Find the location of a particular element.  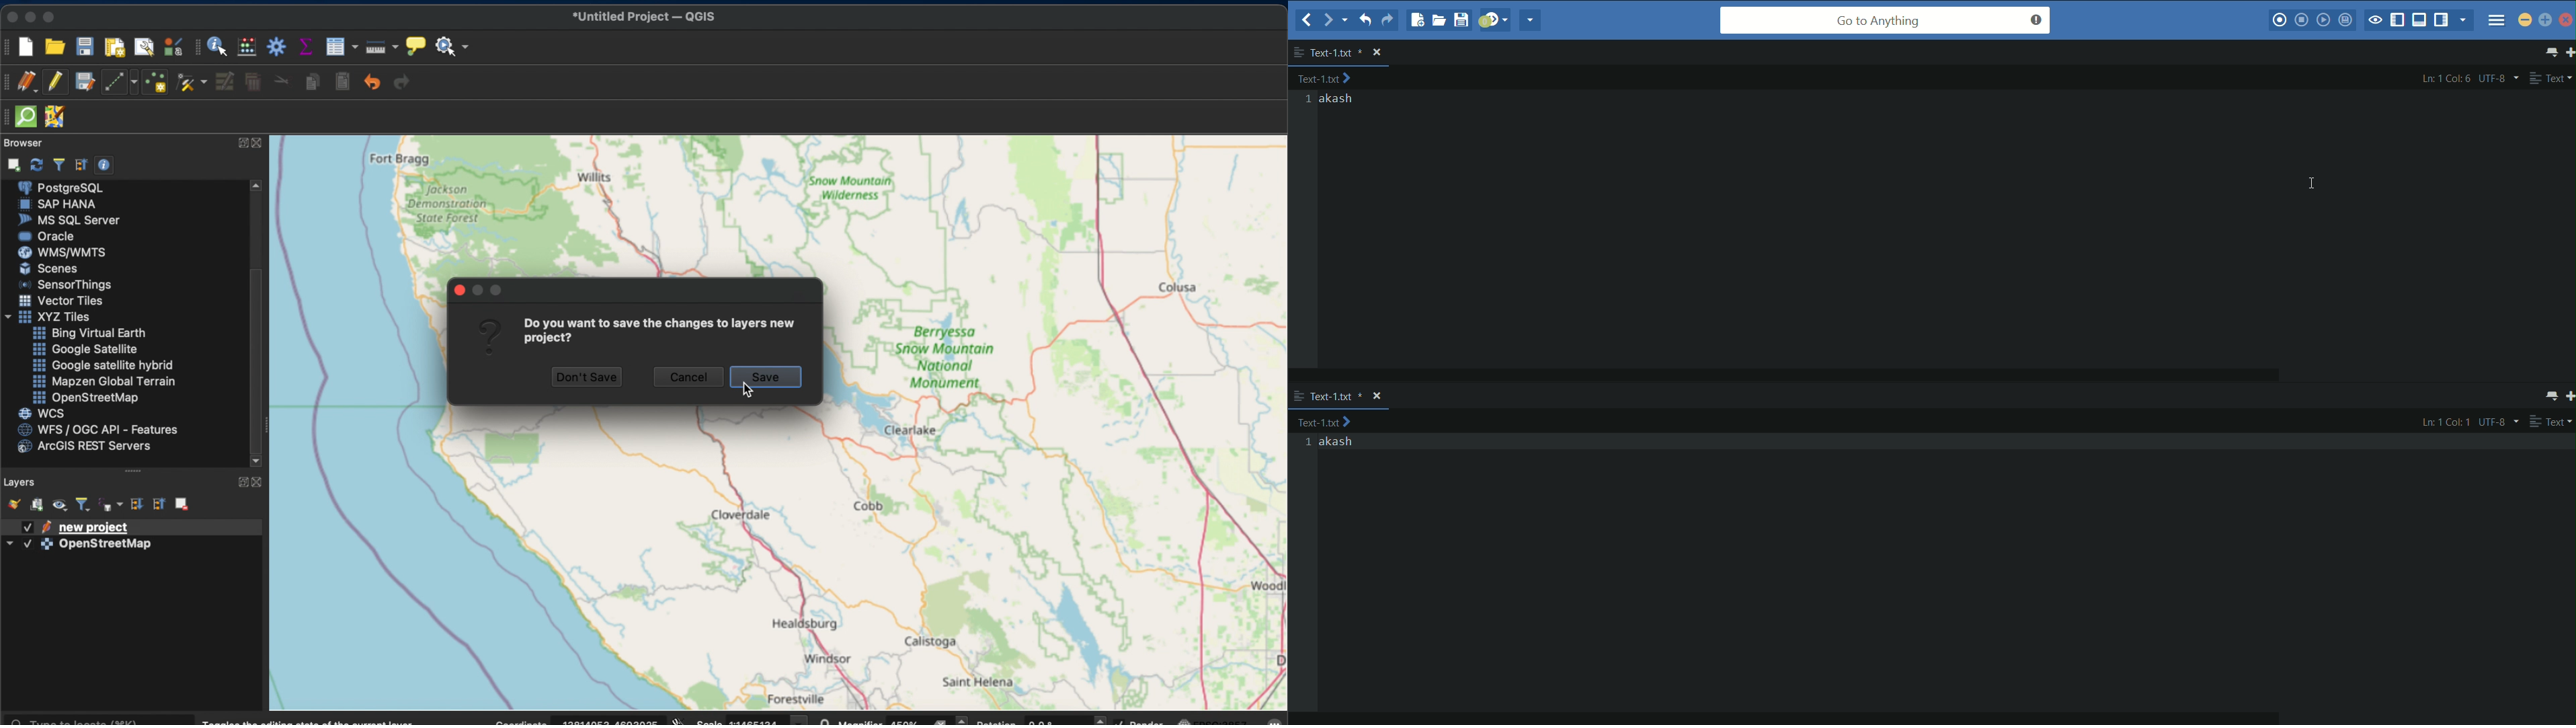

show. map tips is located at coordinates (414, 45).